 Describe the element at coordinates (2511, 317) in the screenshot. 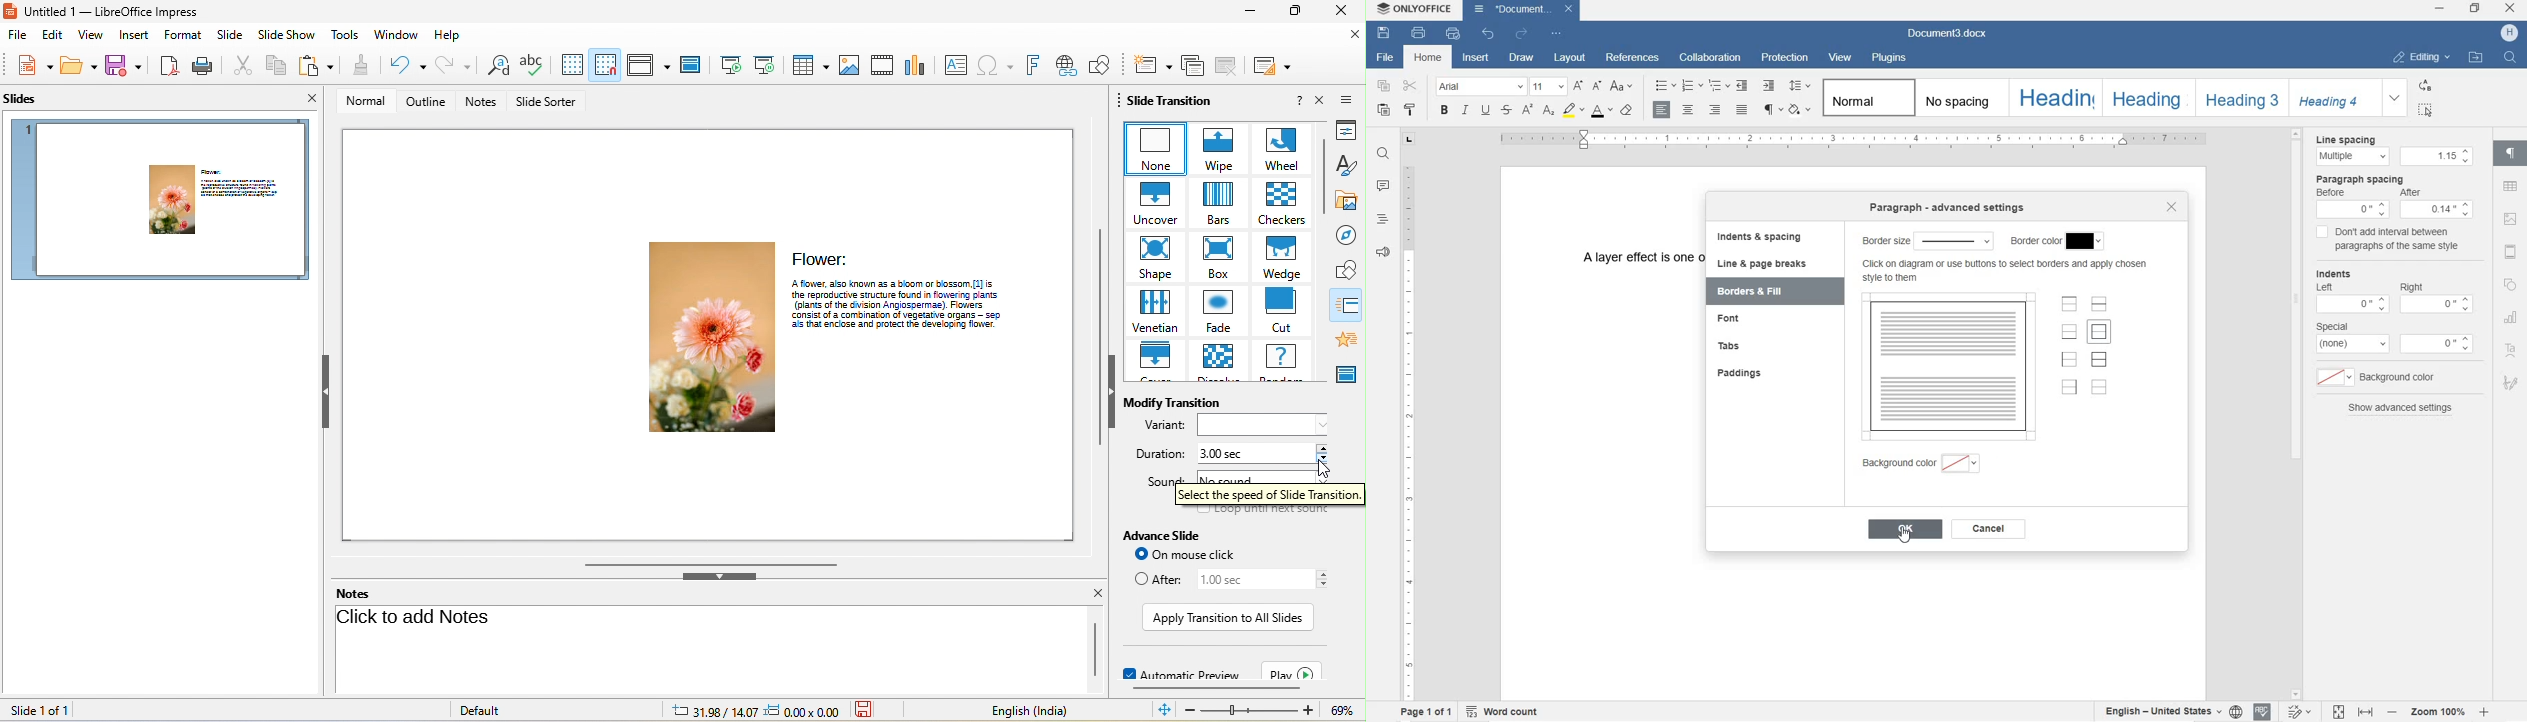

I see `CHART` at that location.